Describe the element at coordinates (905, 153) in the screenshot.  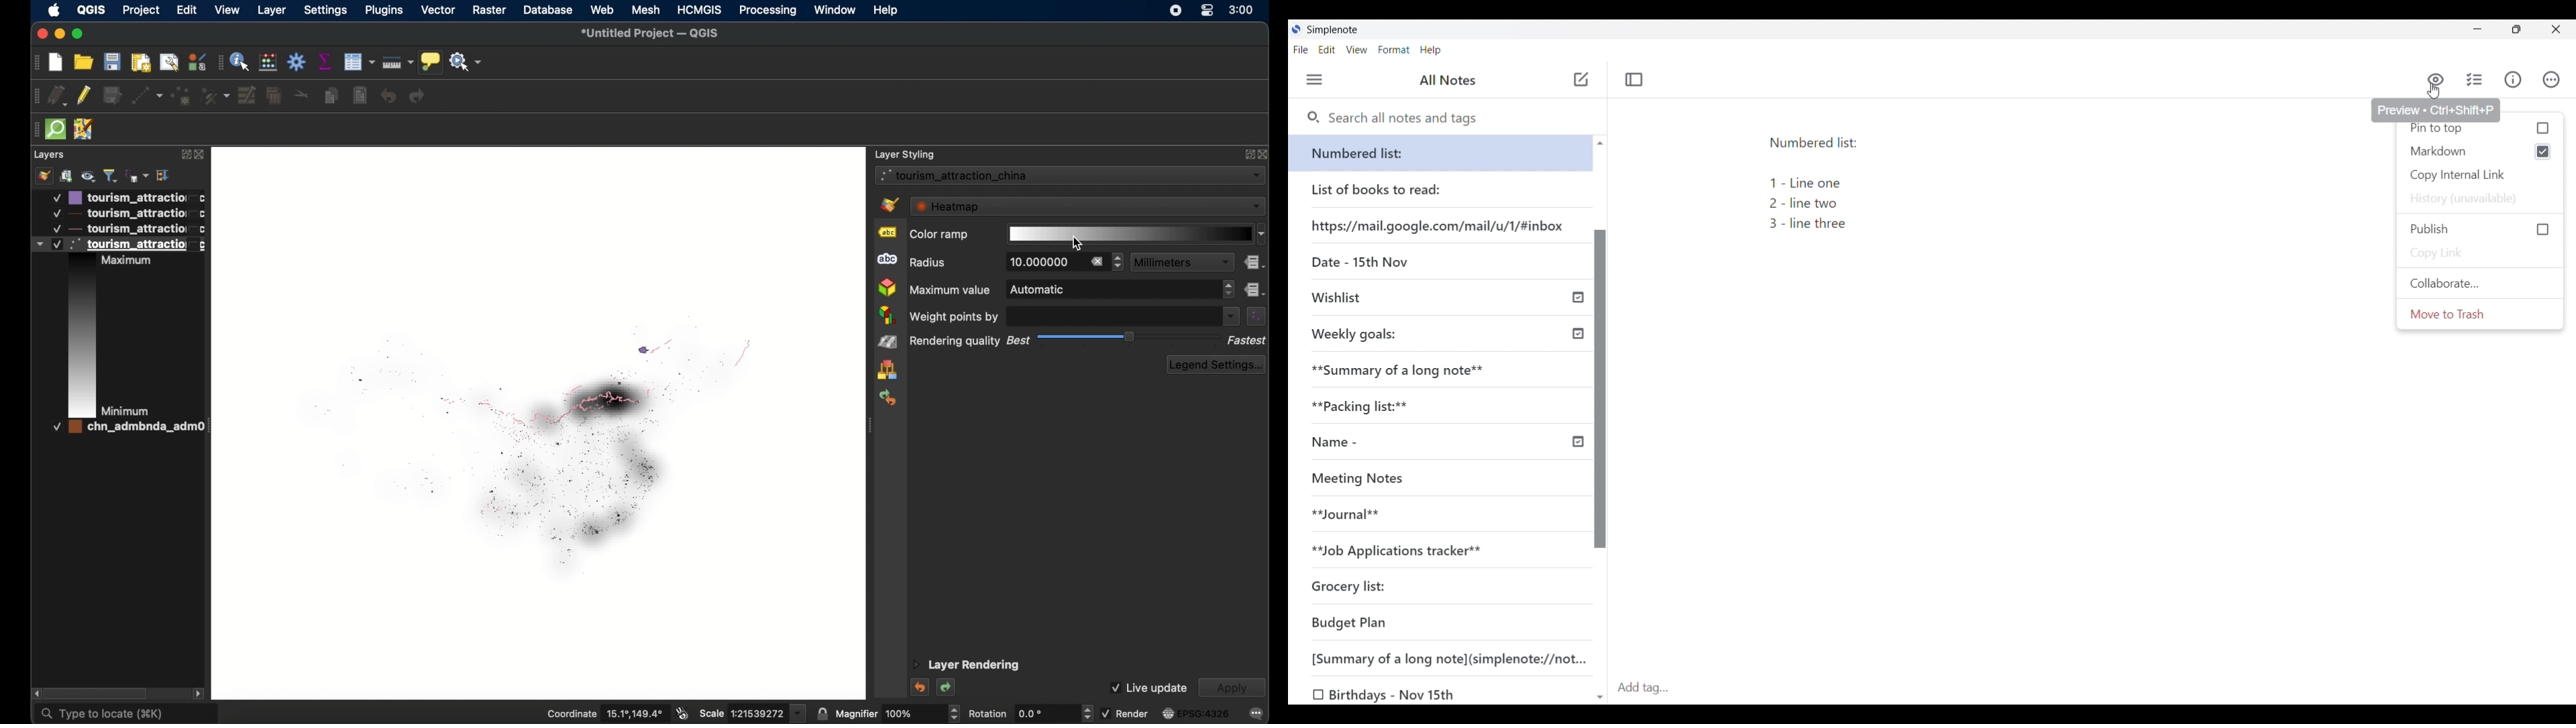
I see `layer styling panel` at that location.